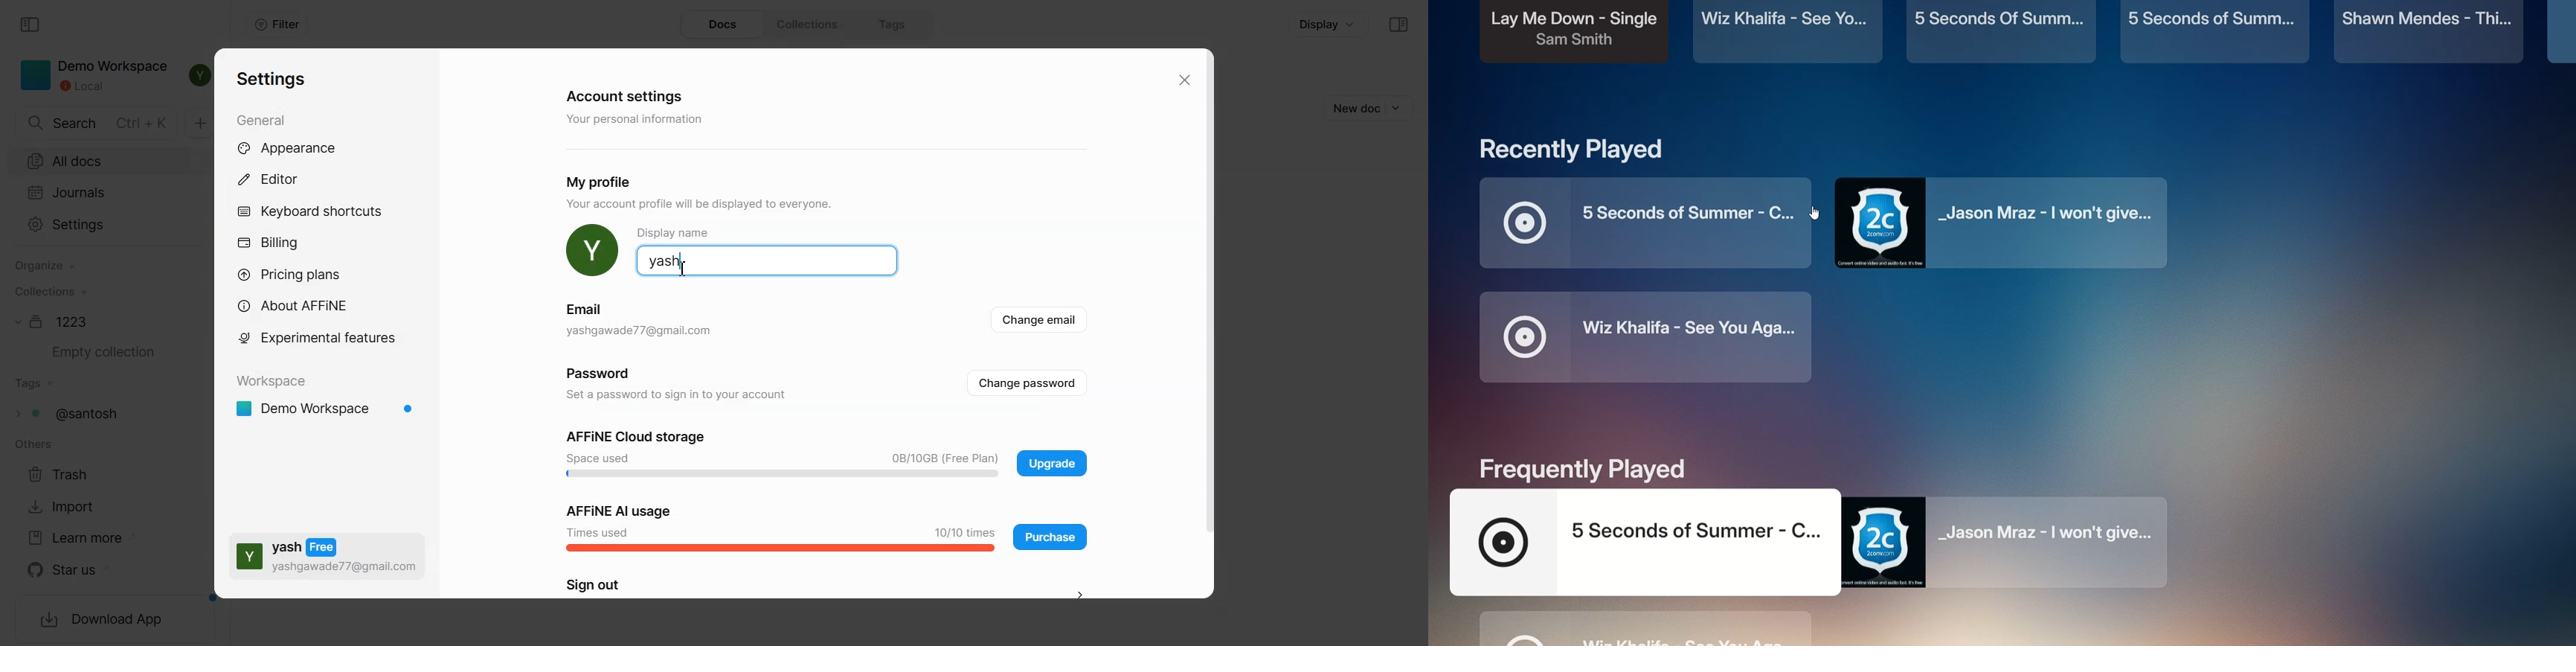 The image size is (2576, 672). Describe the element at coordinates (310, 211) in the screenshot. I see `Keyboard shortcuts` at that location.